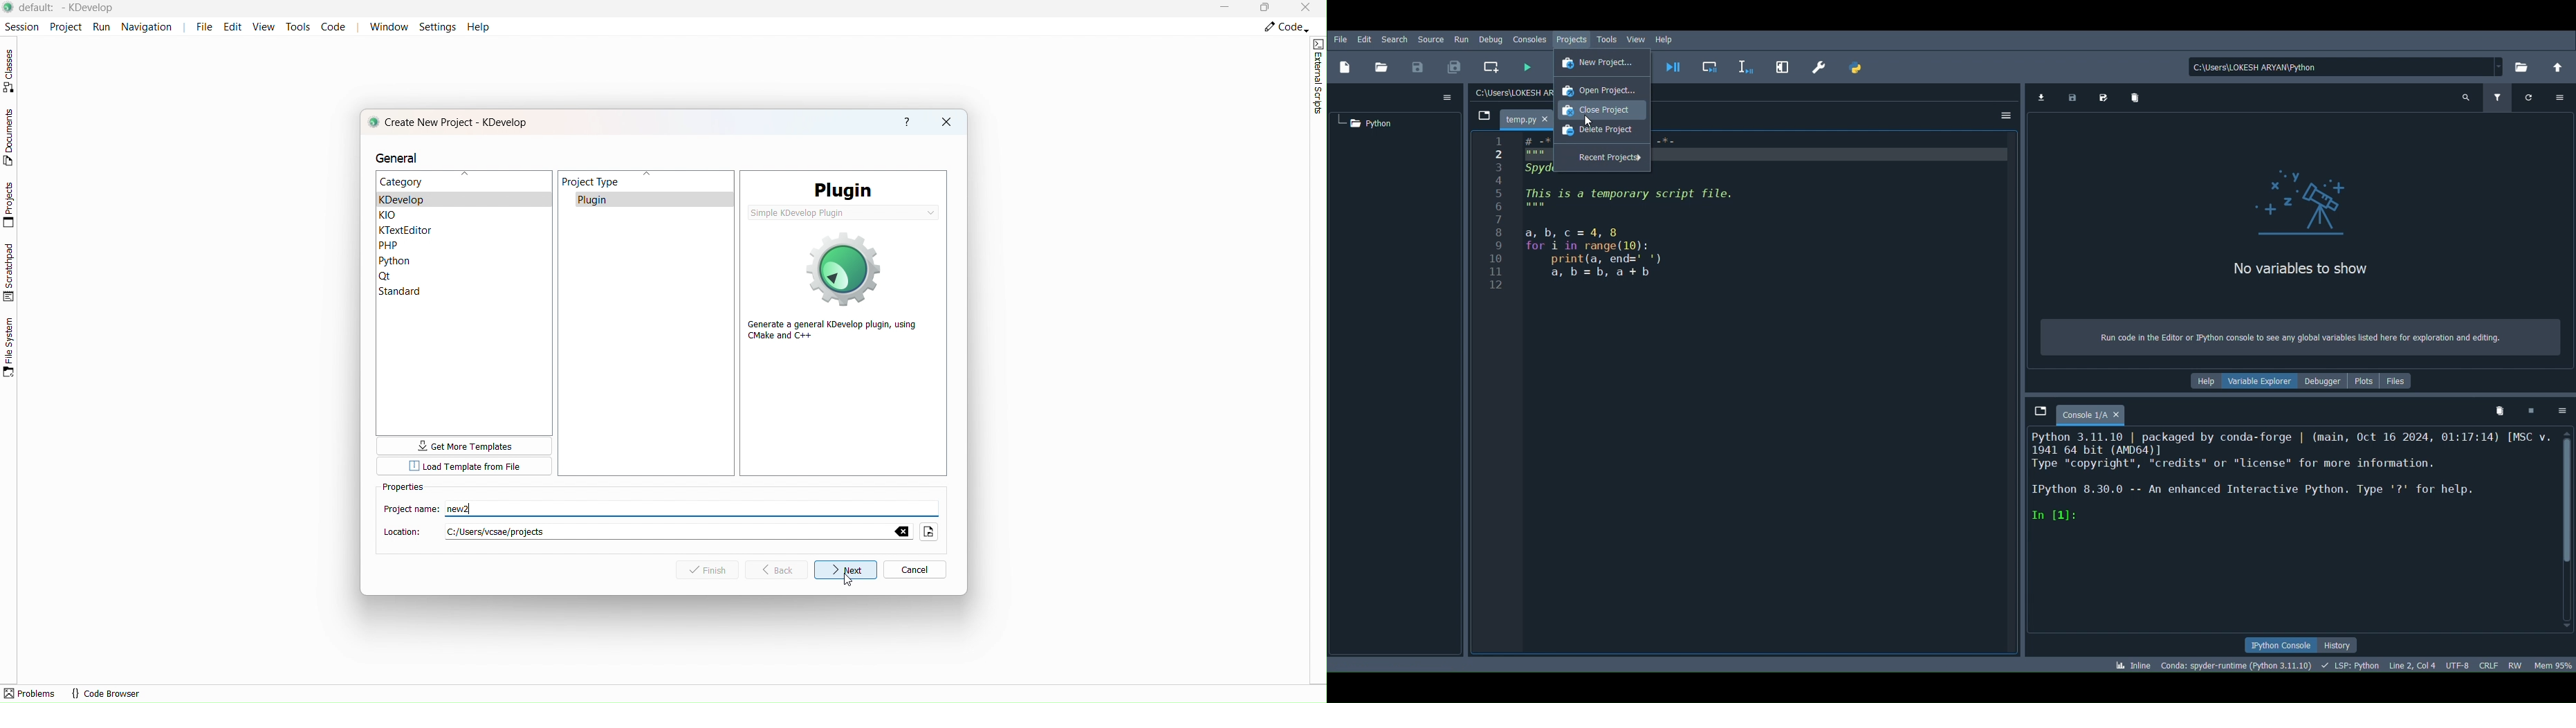  What do you see at coordinates (1599, 88) in the screenshot?
I see `Open project` at bounding box center [1599, 88].